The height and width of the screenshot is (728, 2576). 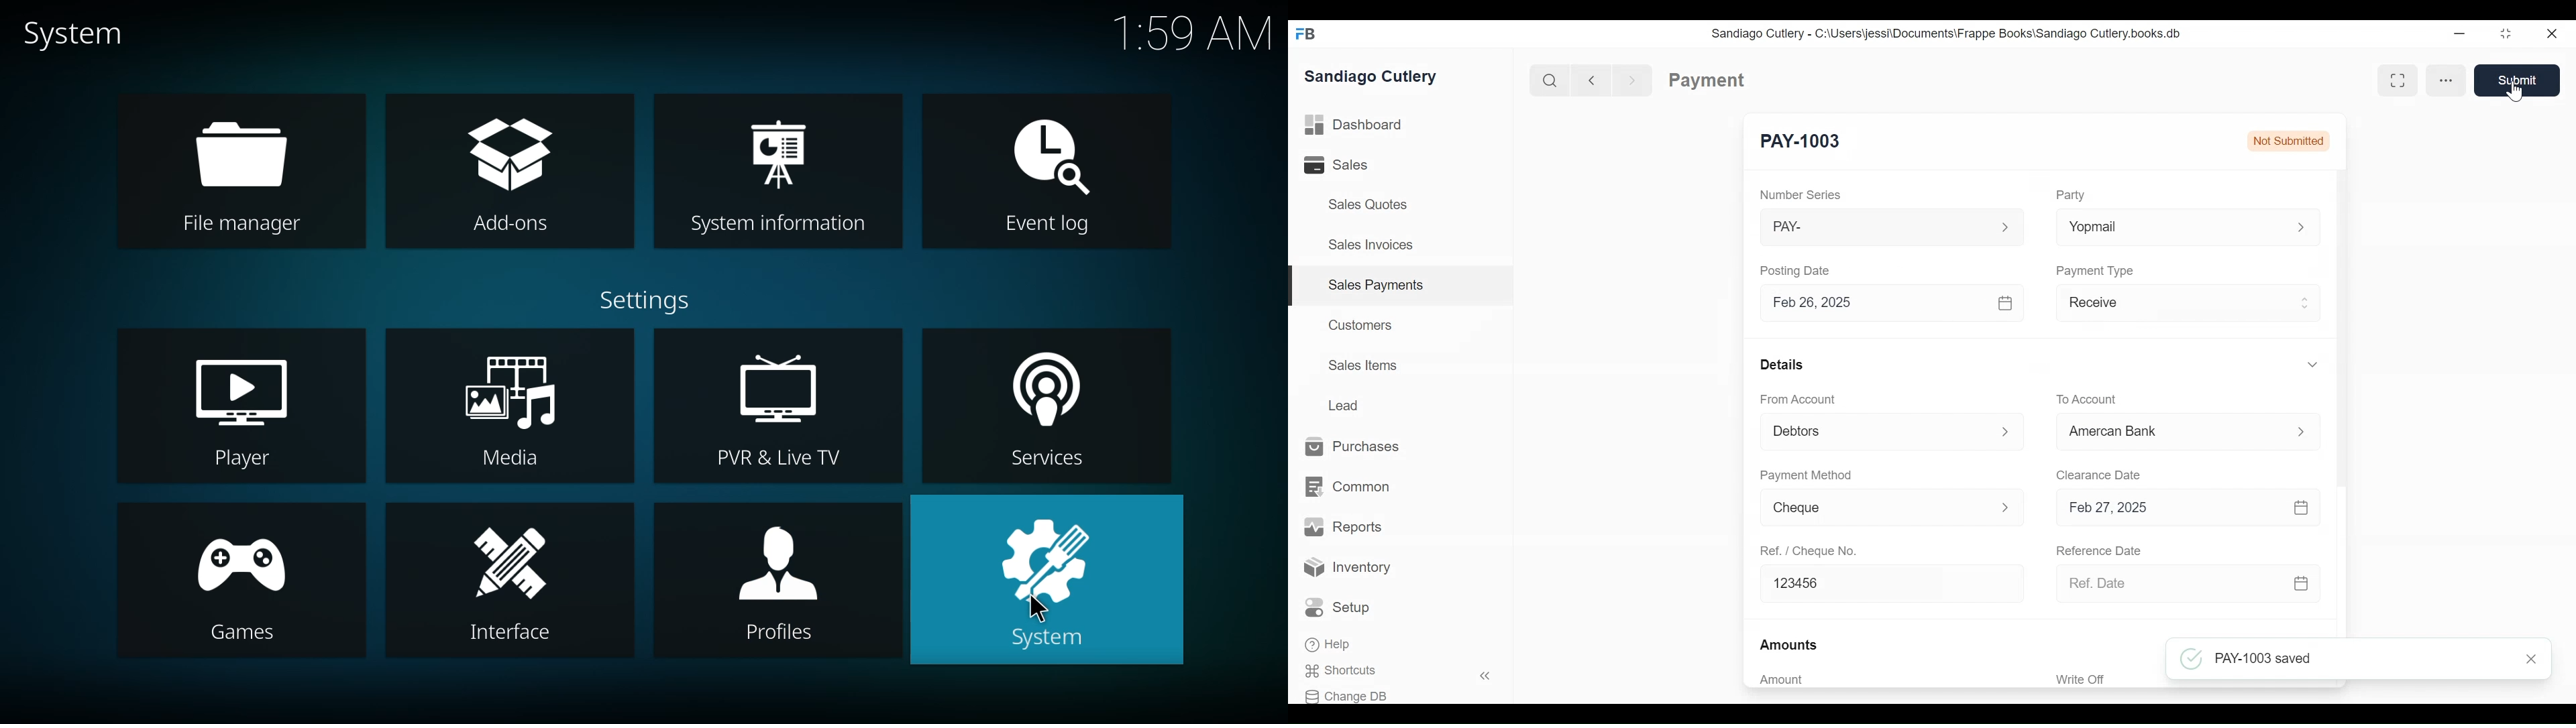 What do you see at coordinates (2516, 91) in the screenshot?
I see `Cursor` at bounding box center [2516, 91].